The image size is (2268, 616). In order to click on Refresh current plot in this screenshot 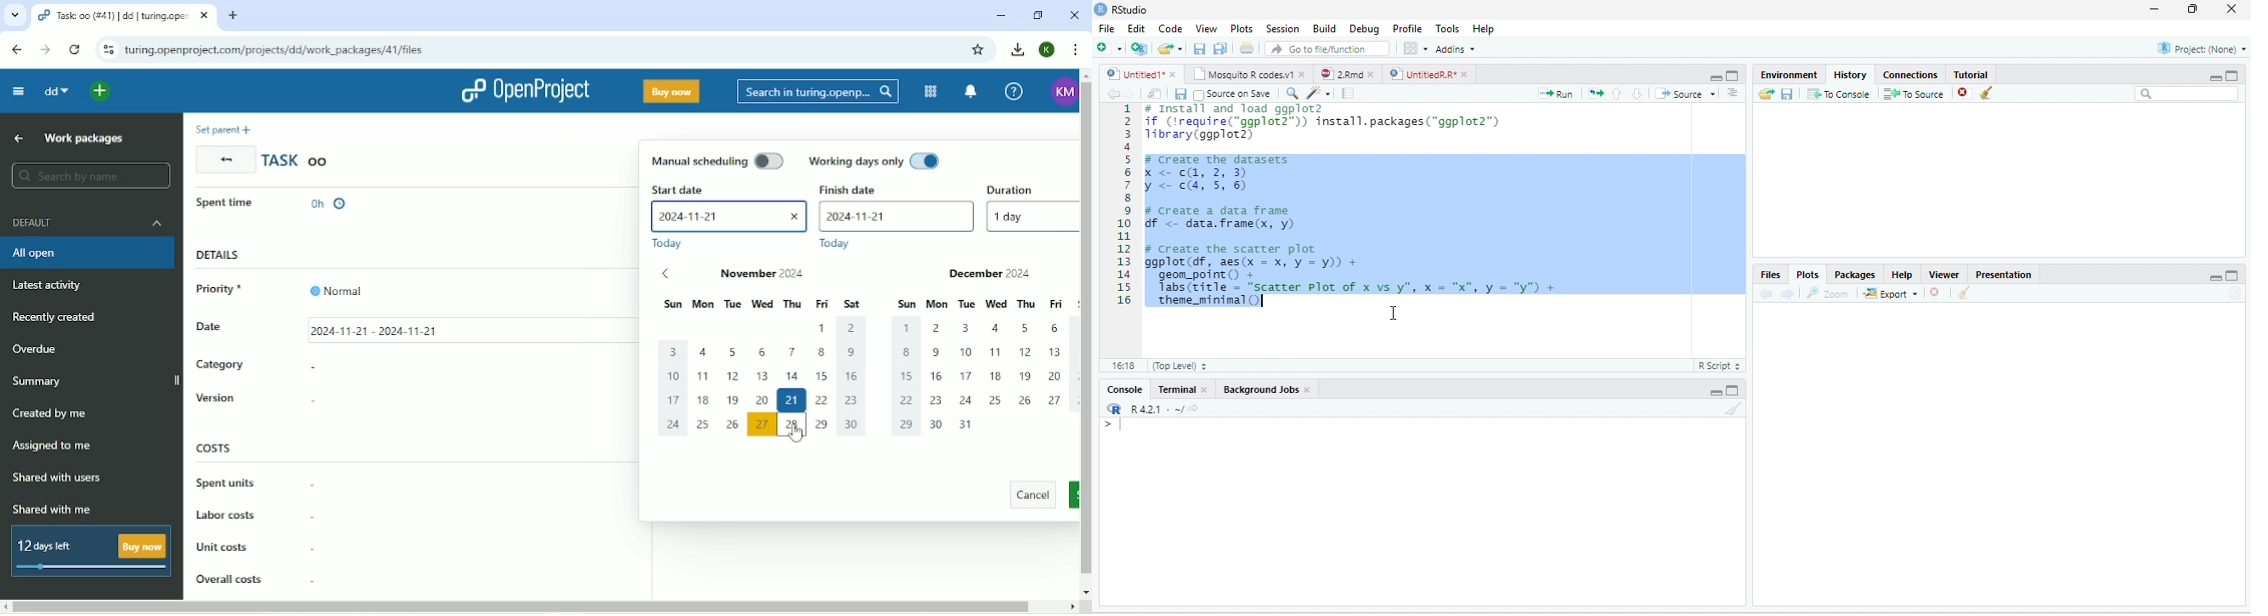, I will do `click(2235, 293)`.